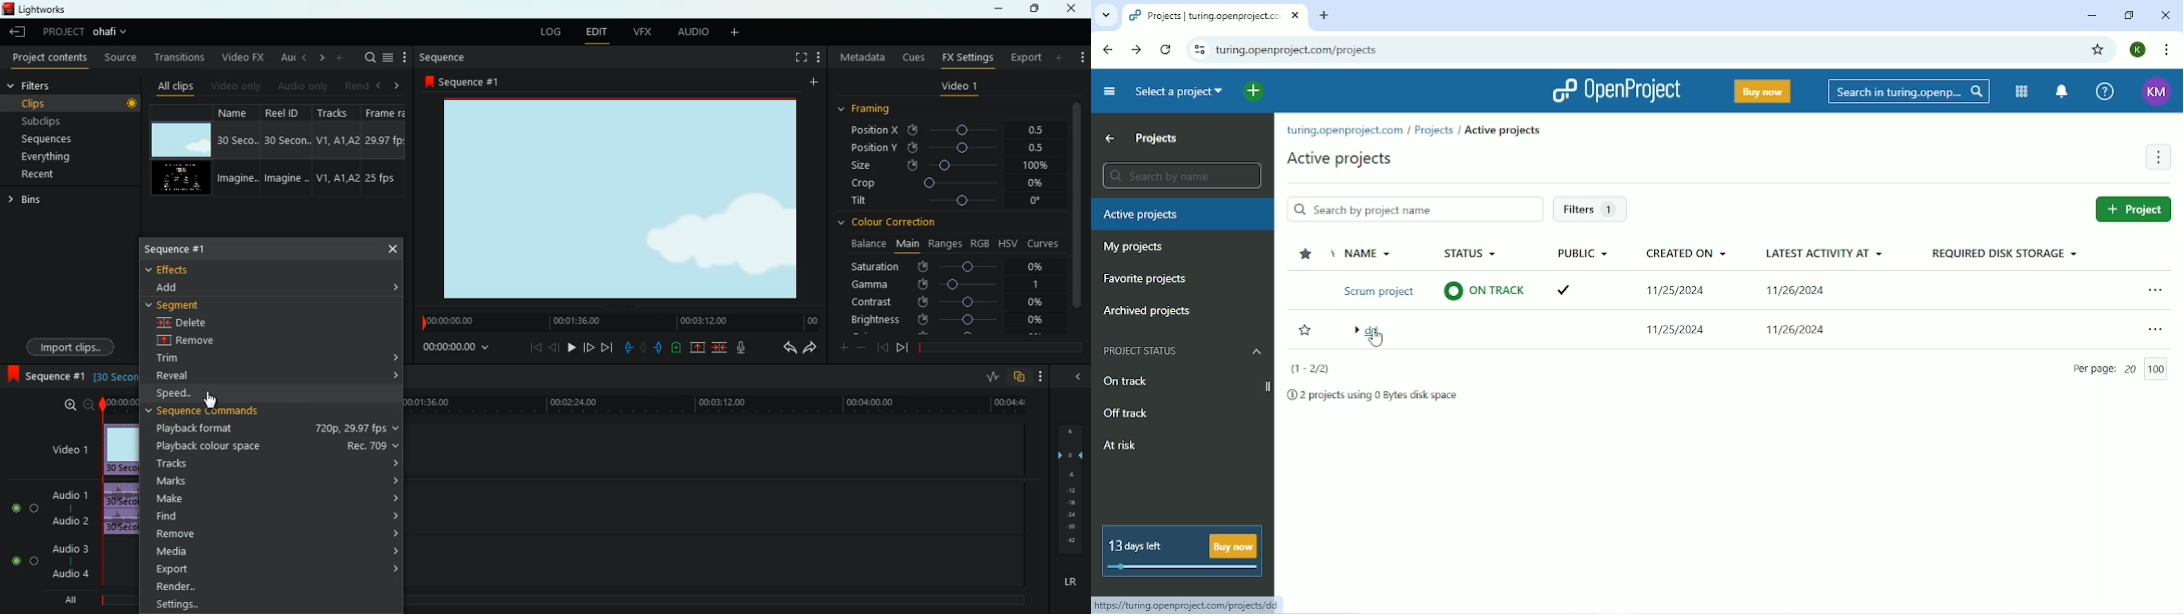 The width and height of the screenshot is (2184, 616). Describe the element at coordinates (235, 84) in the screenshot. I see `video only` at that location.